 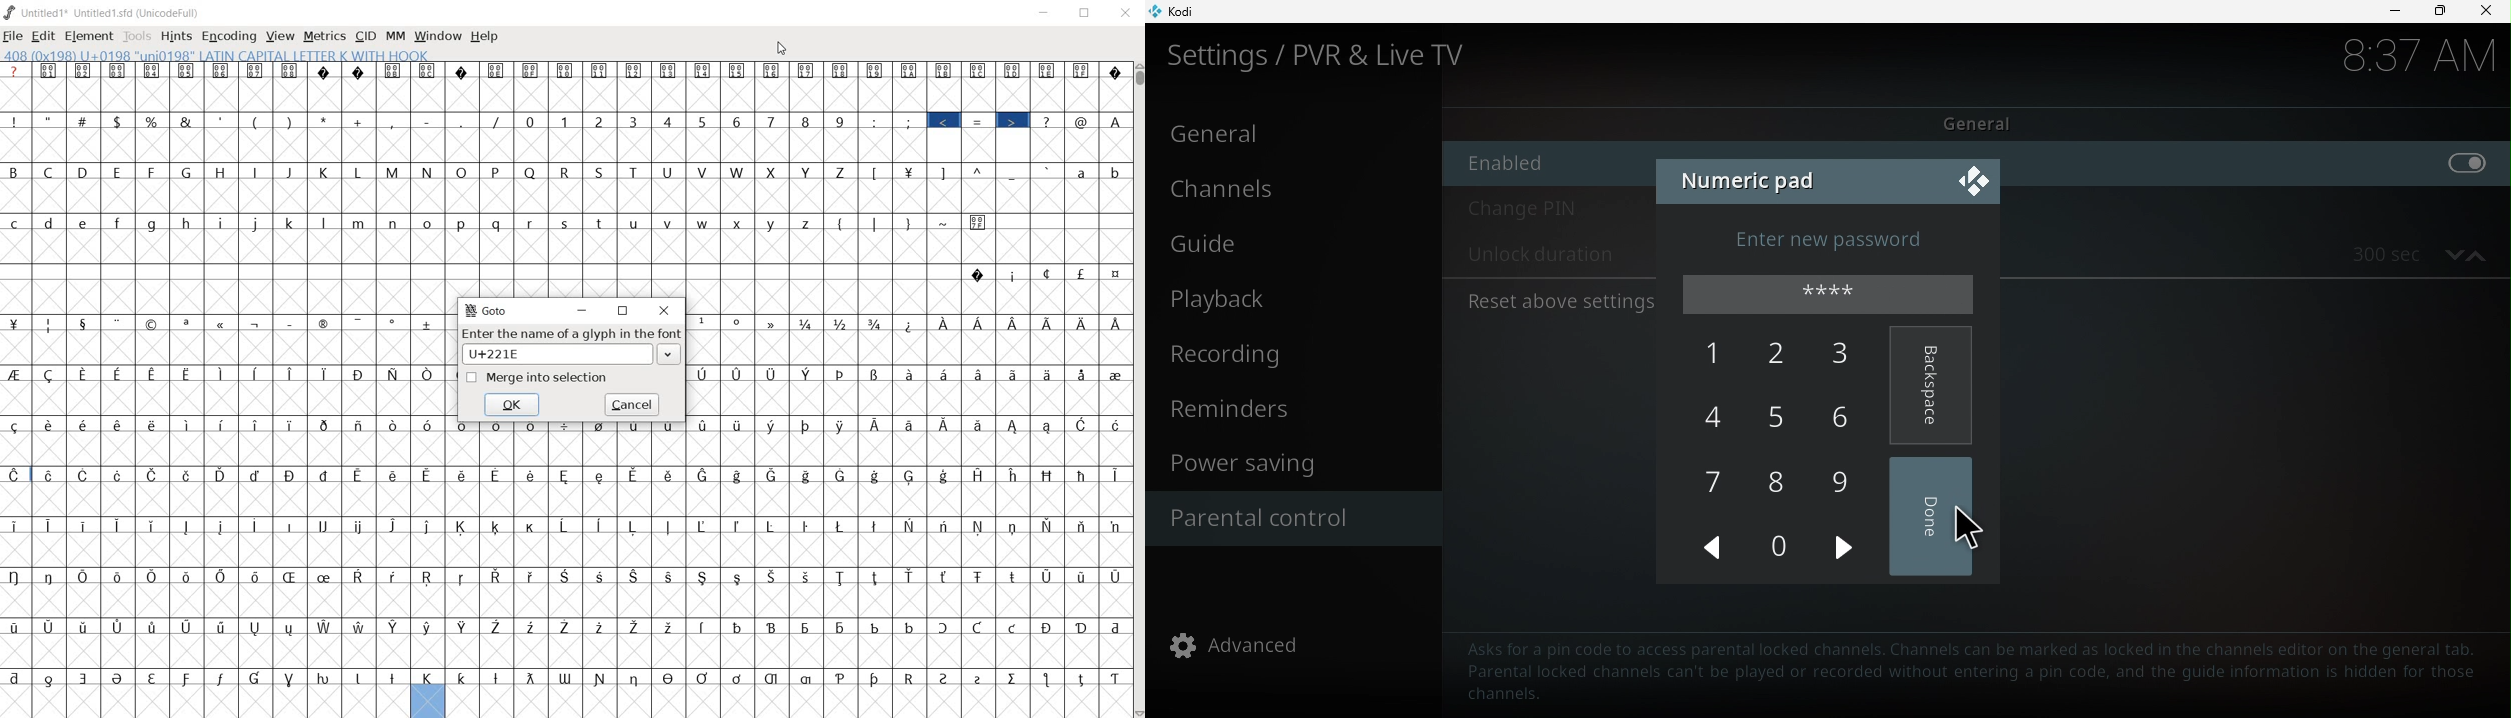 I want to click on unrecognized glyphs, so click(x=568, y=70).